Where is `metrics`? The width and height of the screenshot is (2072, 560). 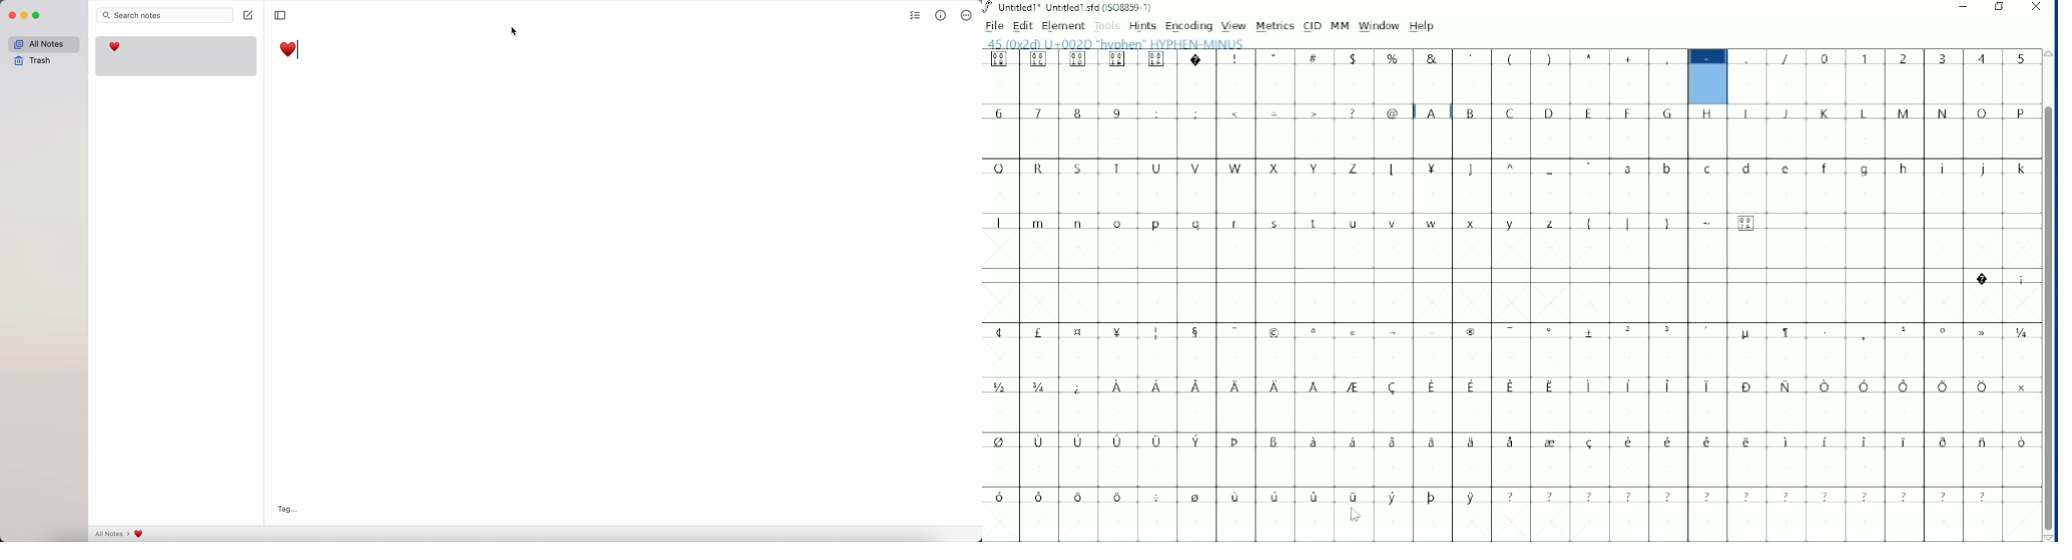
metrics is located at coordinates (942, 14).